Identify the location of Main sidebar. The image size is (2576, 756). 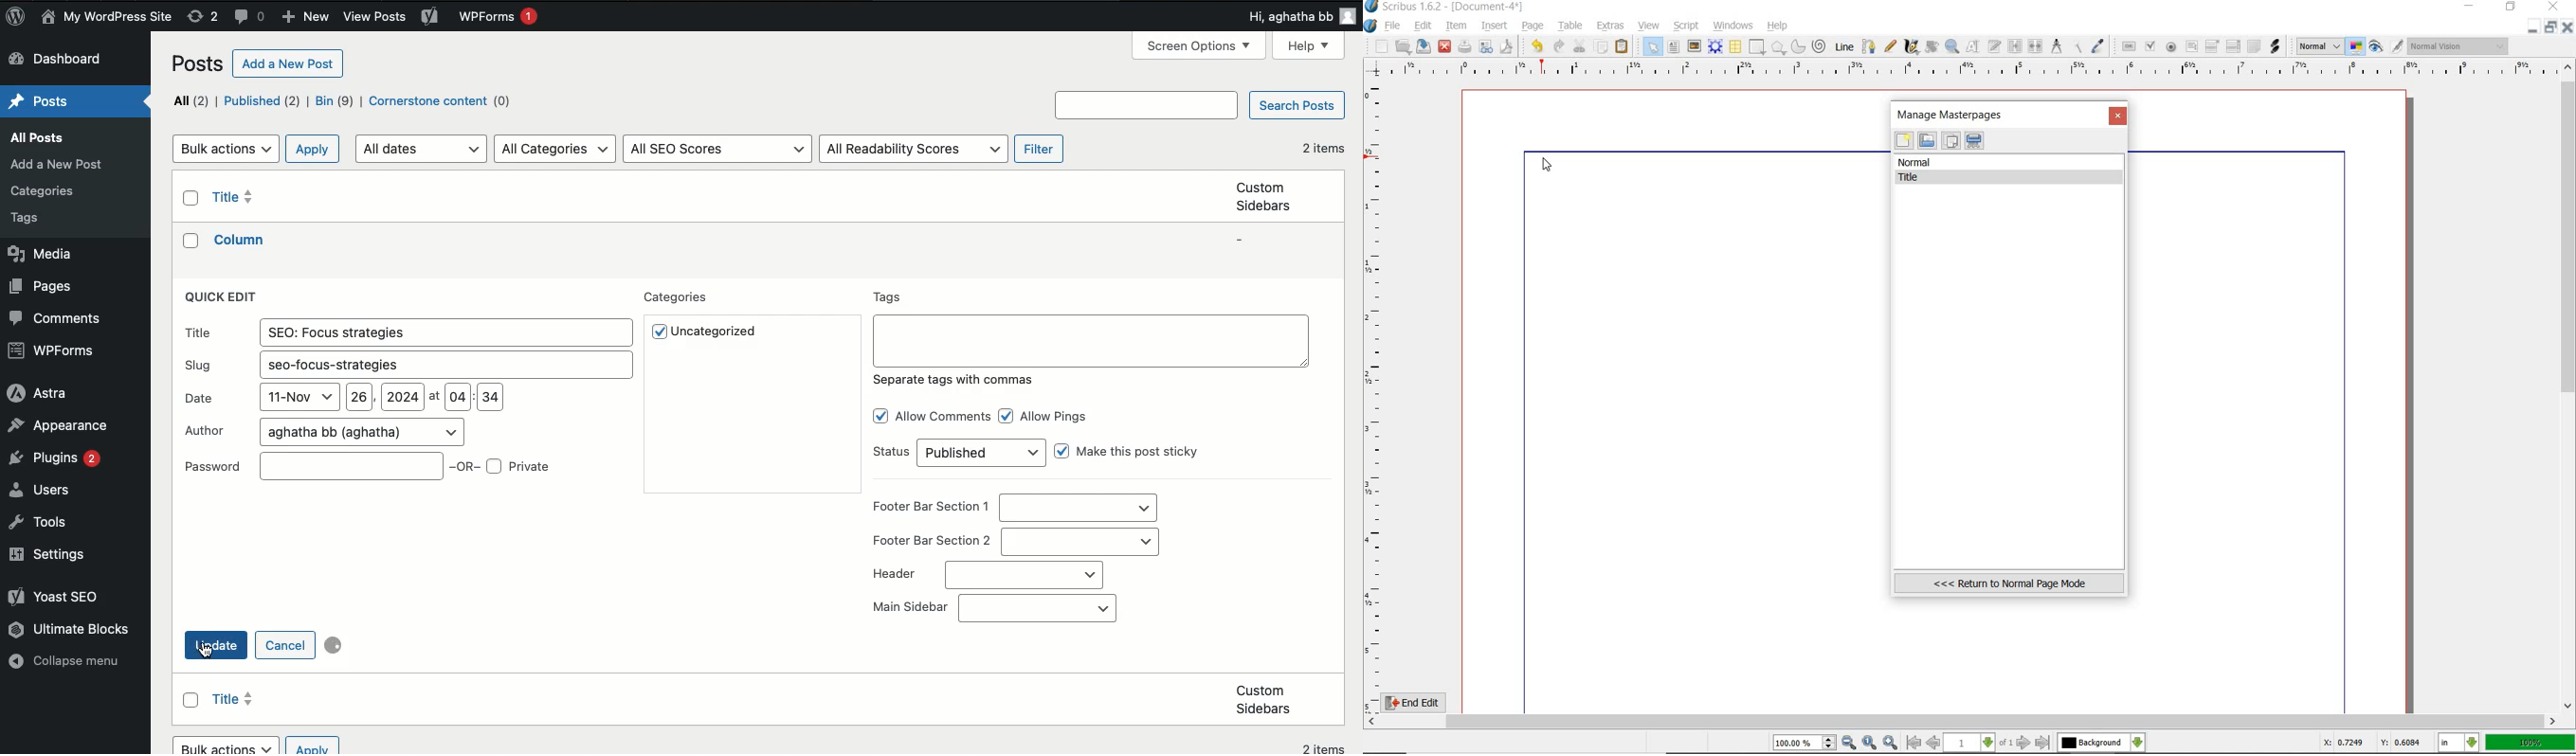
(912, 608).